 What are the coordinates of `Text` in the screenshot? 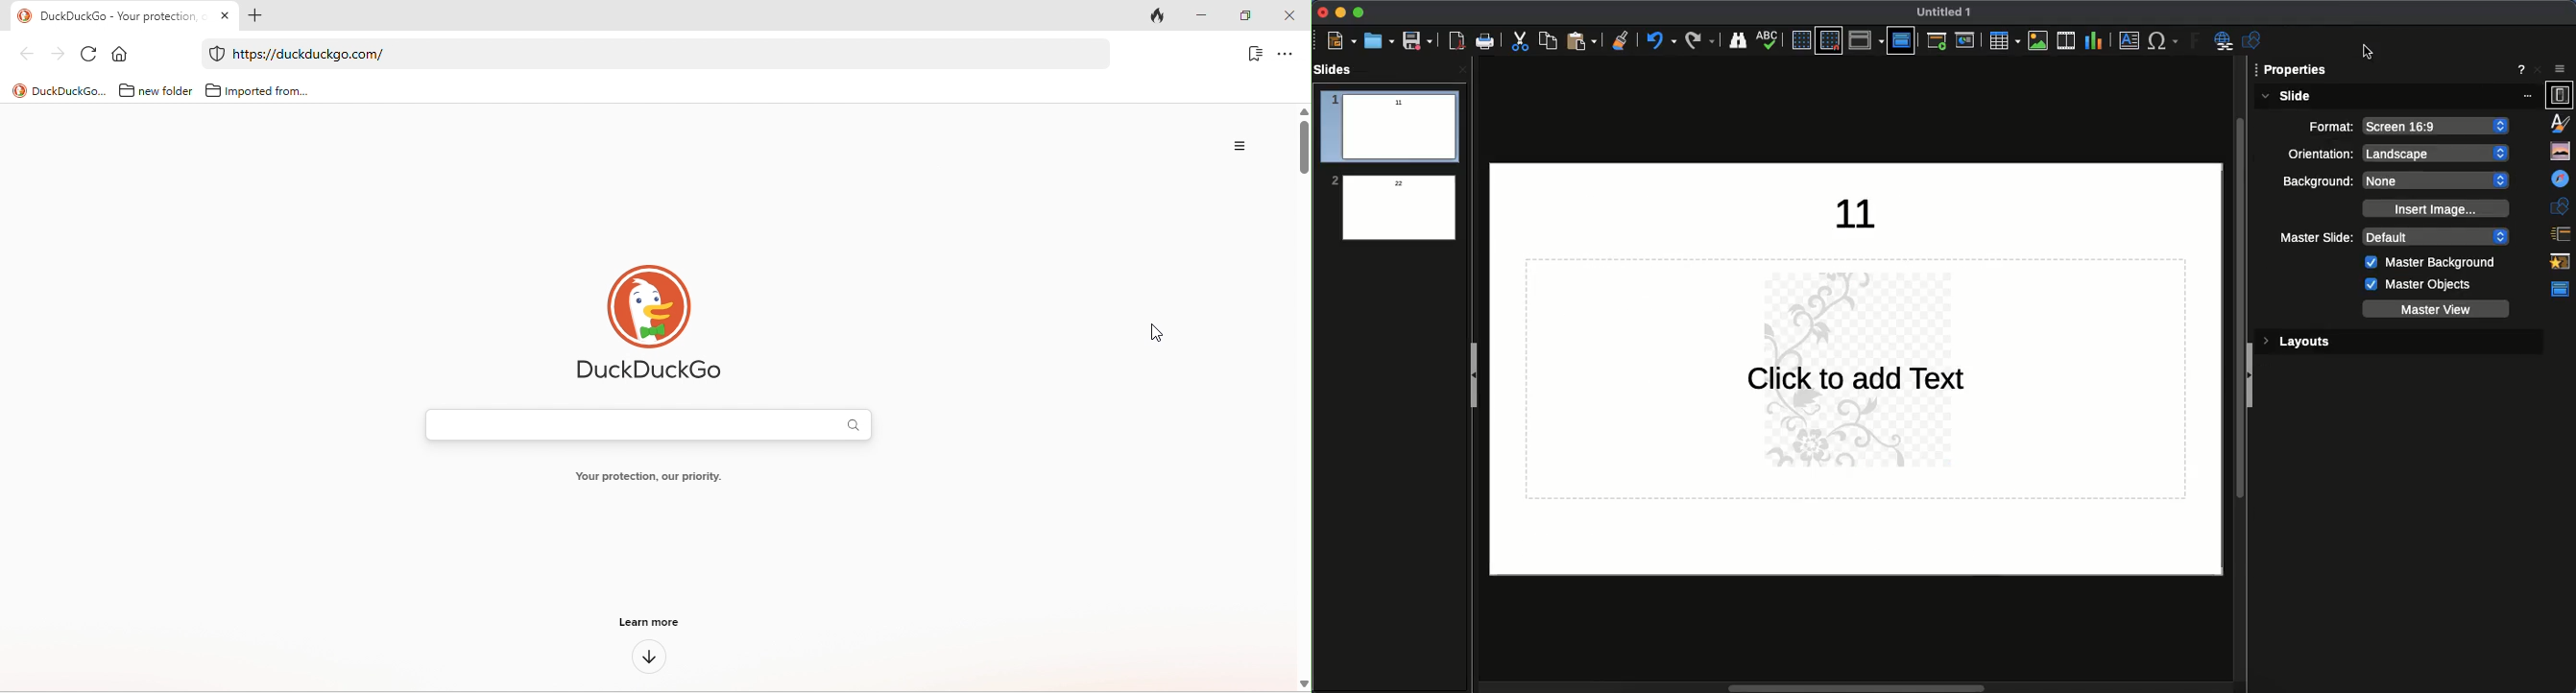 It's located at (1848, 213).